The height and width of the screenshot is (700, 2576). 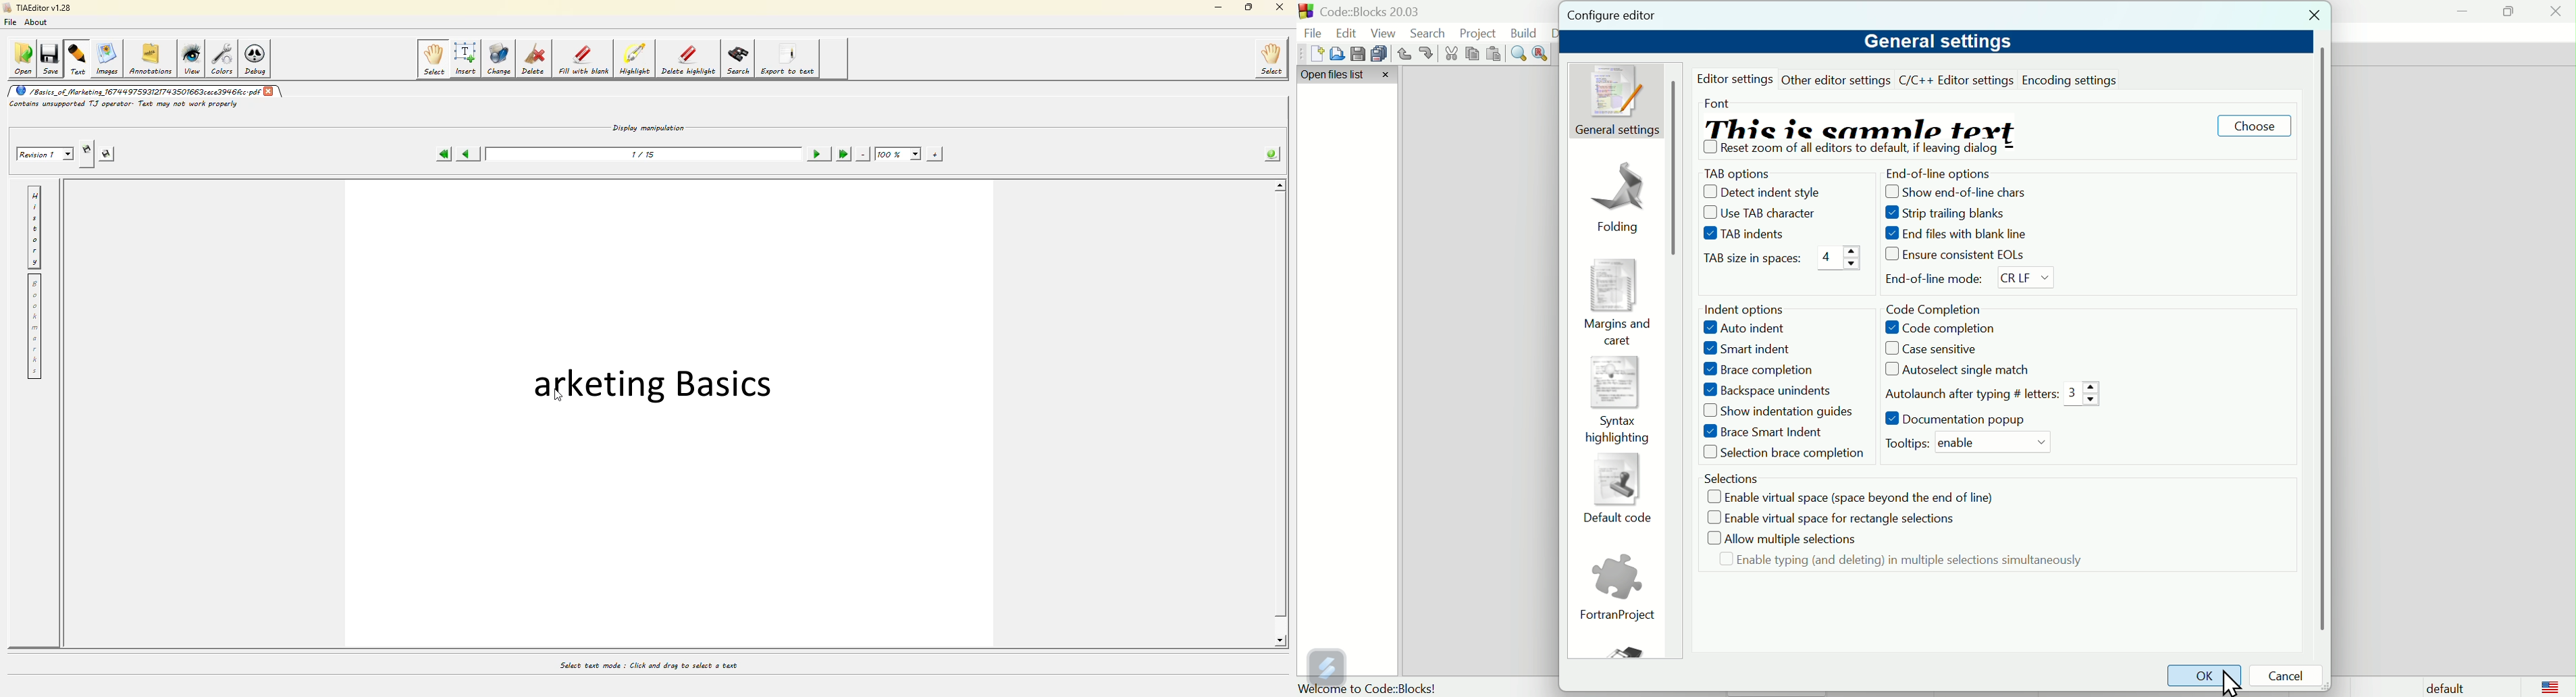 What do you see at coordinates (1356, 52) in the screenshot?
I see `save` at bounding box center [1356, 52].